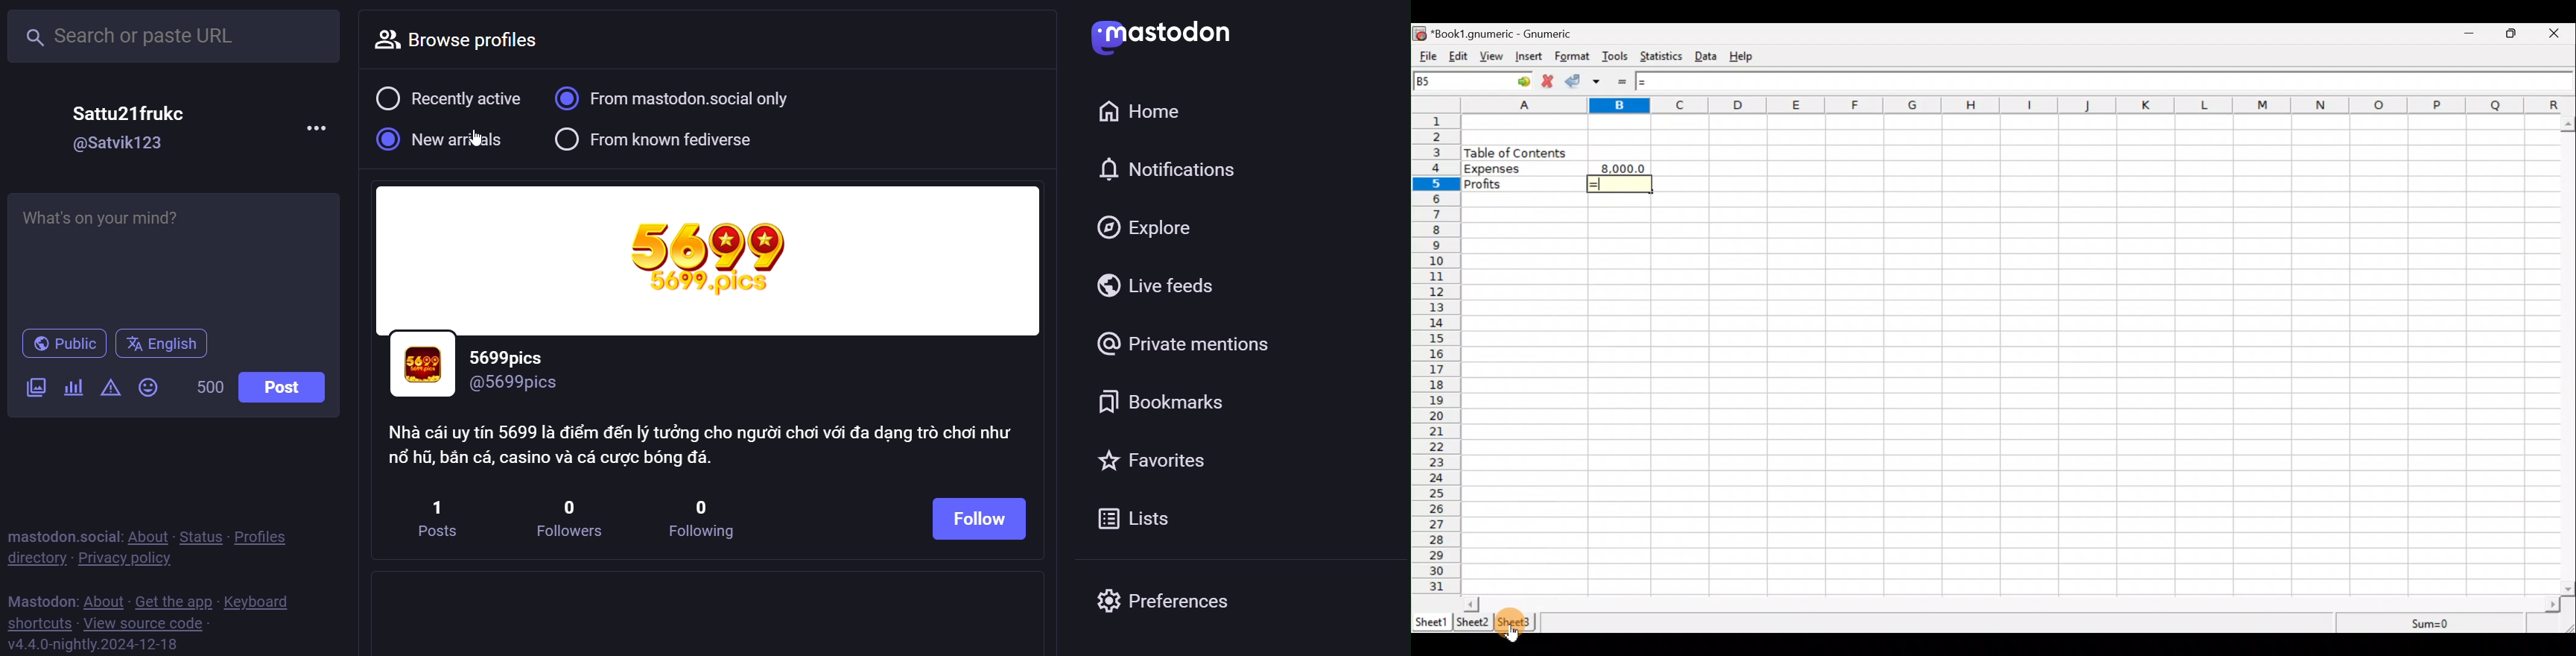 Image resolution: width=2576 pixels, height=672 pixels. I want to click on content warning, so click(110, 389).